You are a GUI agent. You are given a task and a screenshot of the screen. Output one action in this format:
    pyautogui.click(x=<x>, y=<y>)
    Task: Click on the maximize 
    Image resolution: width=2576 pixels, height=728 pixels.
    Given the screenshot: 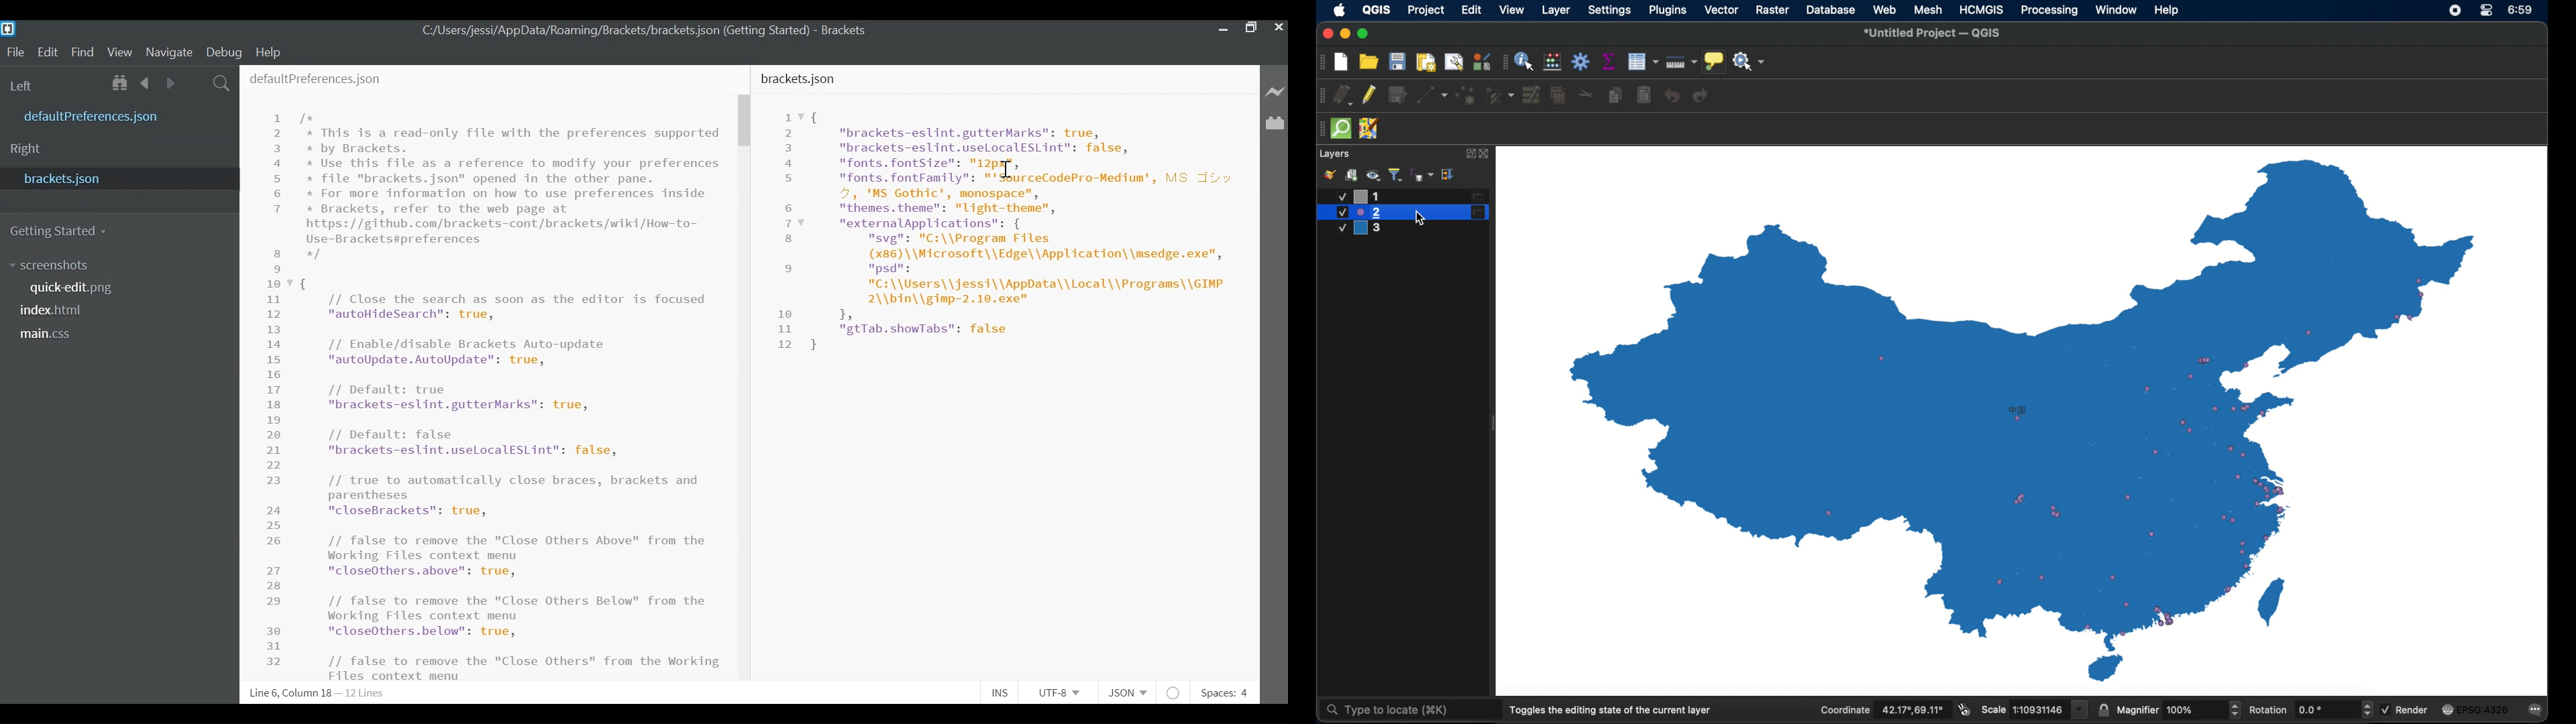 What is the action you would take?
    pyautogui.click(x=1364, y=34)
    